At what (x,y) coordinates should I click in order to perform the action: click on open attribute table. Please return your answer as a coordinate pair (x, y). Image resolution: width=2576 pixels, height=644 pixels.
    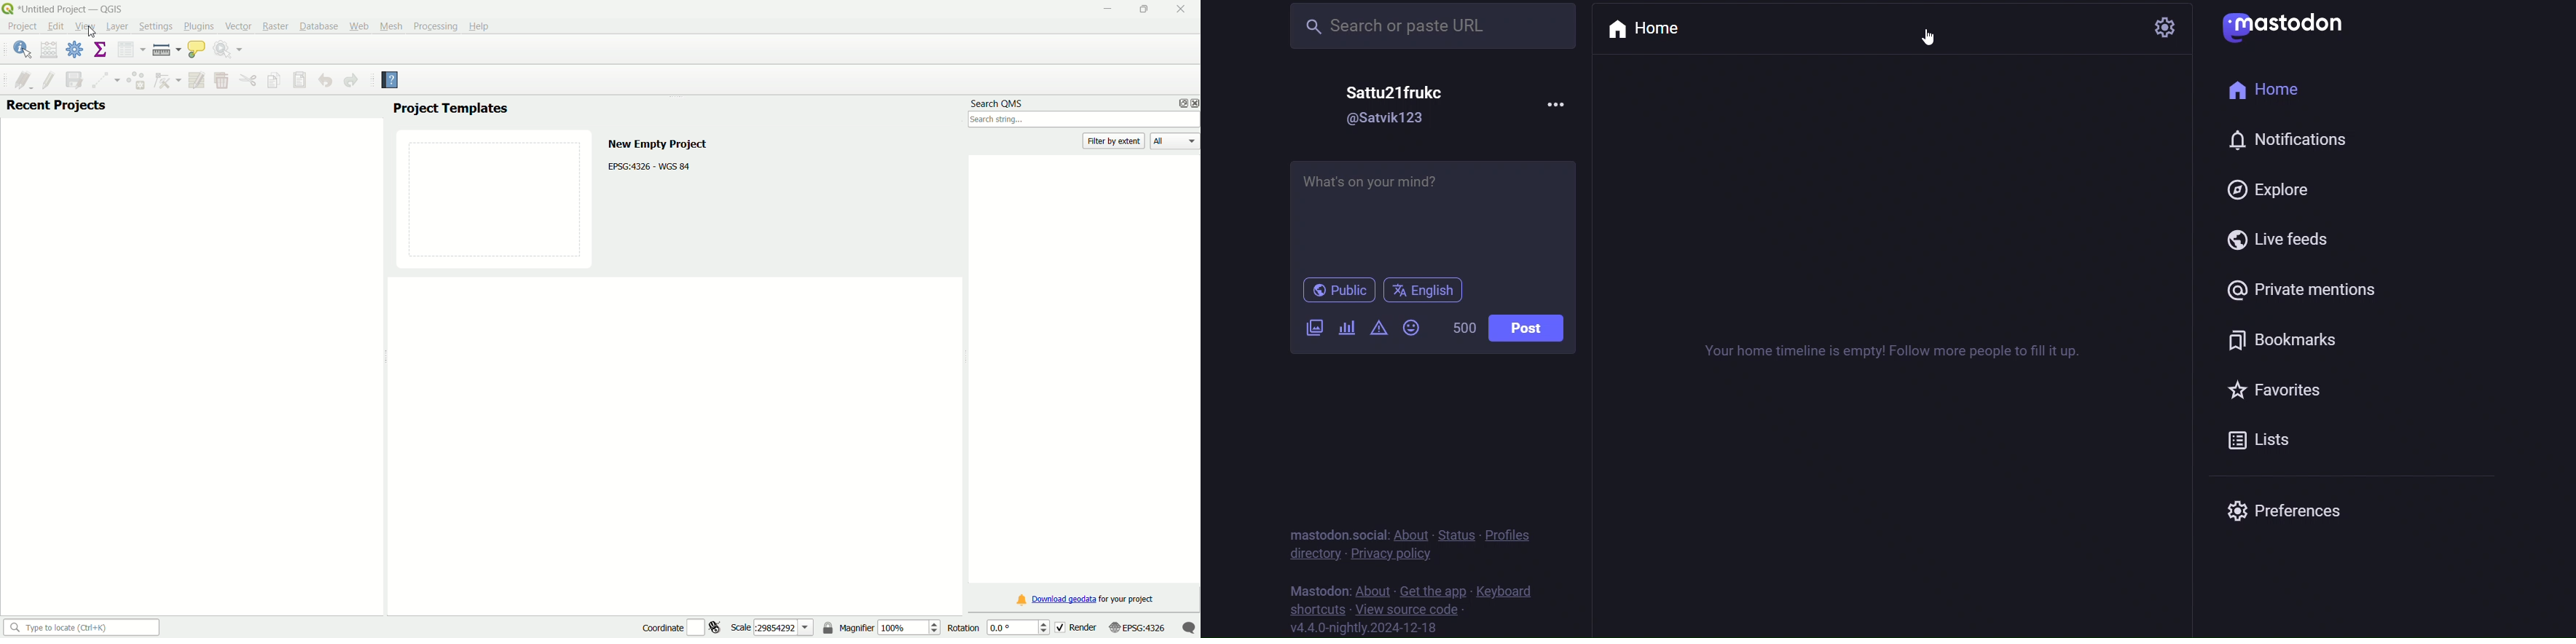
    Looking at the image, I should click on (130, 50).